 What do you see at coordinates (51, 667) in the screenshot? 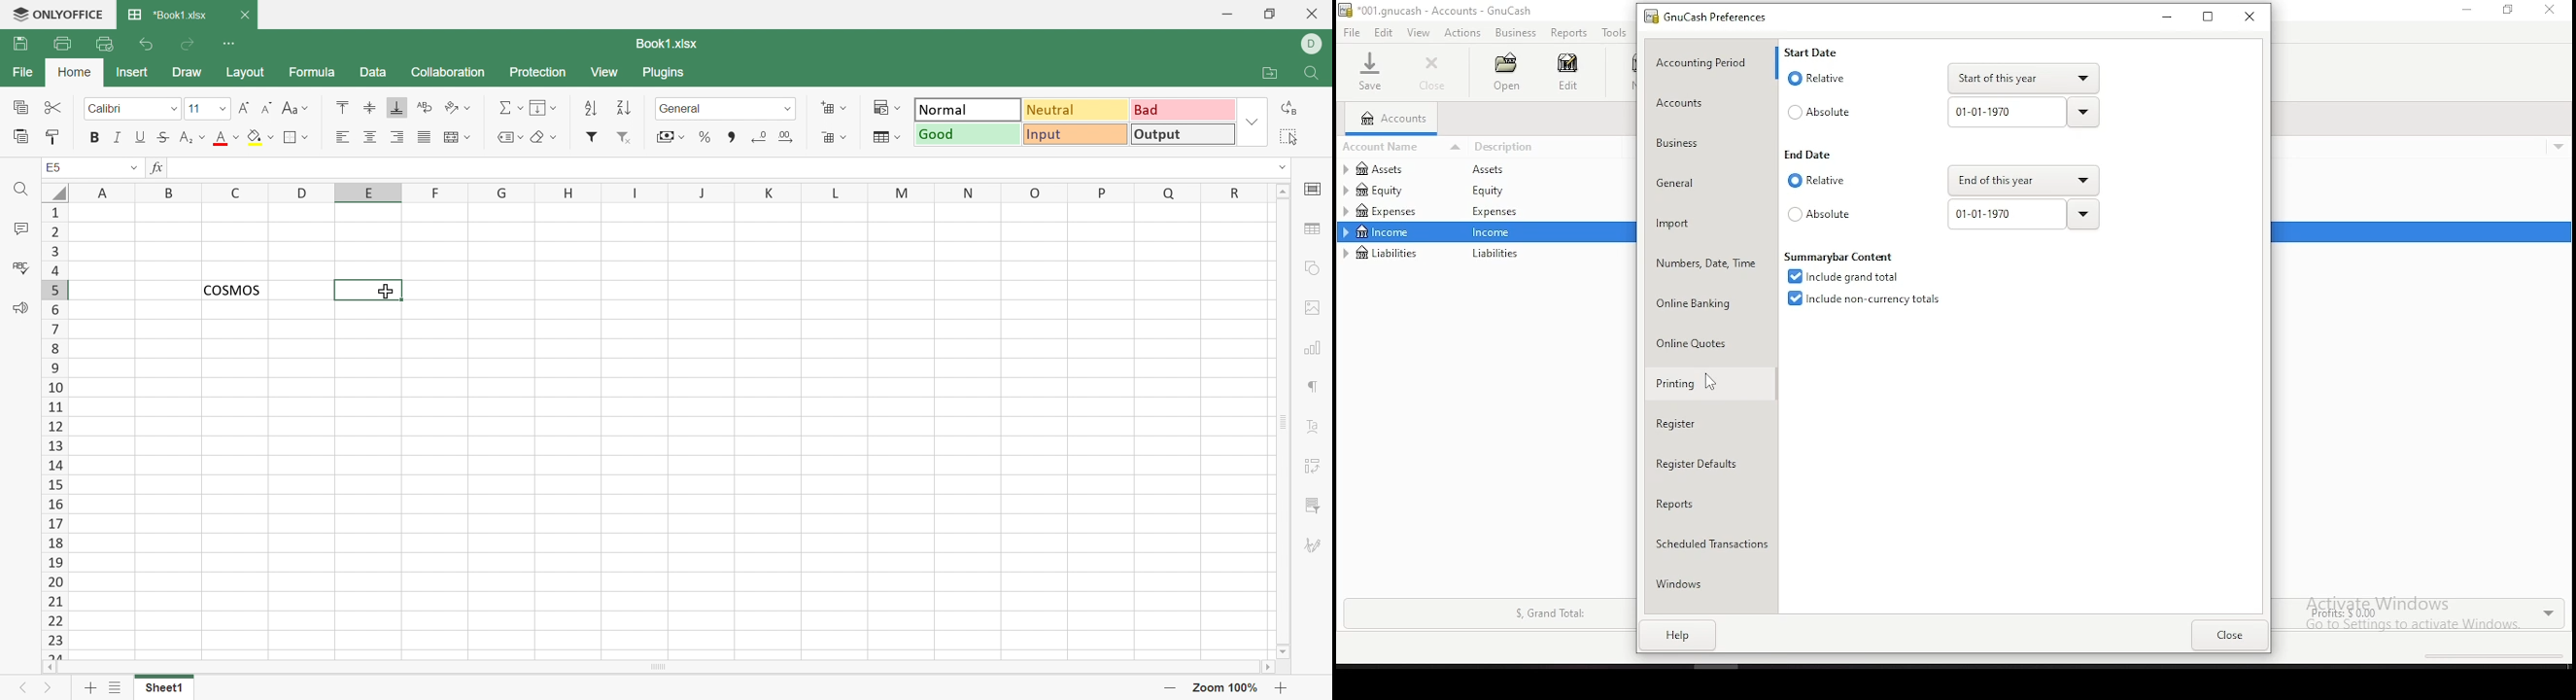
I see `Scroll left` at bounding box center [51, 667].